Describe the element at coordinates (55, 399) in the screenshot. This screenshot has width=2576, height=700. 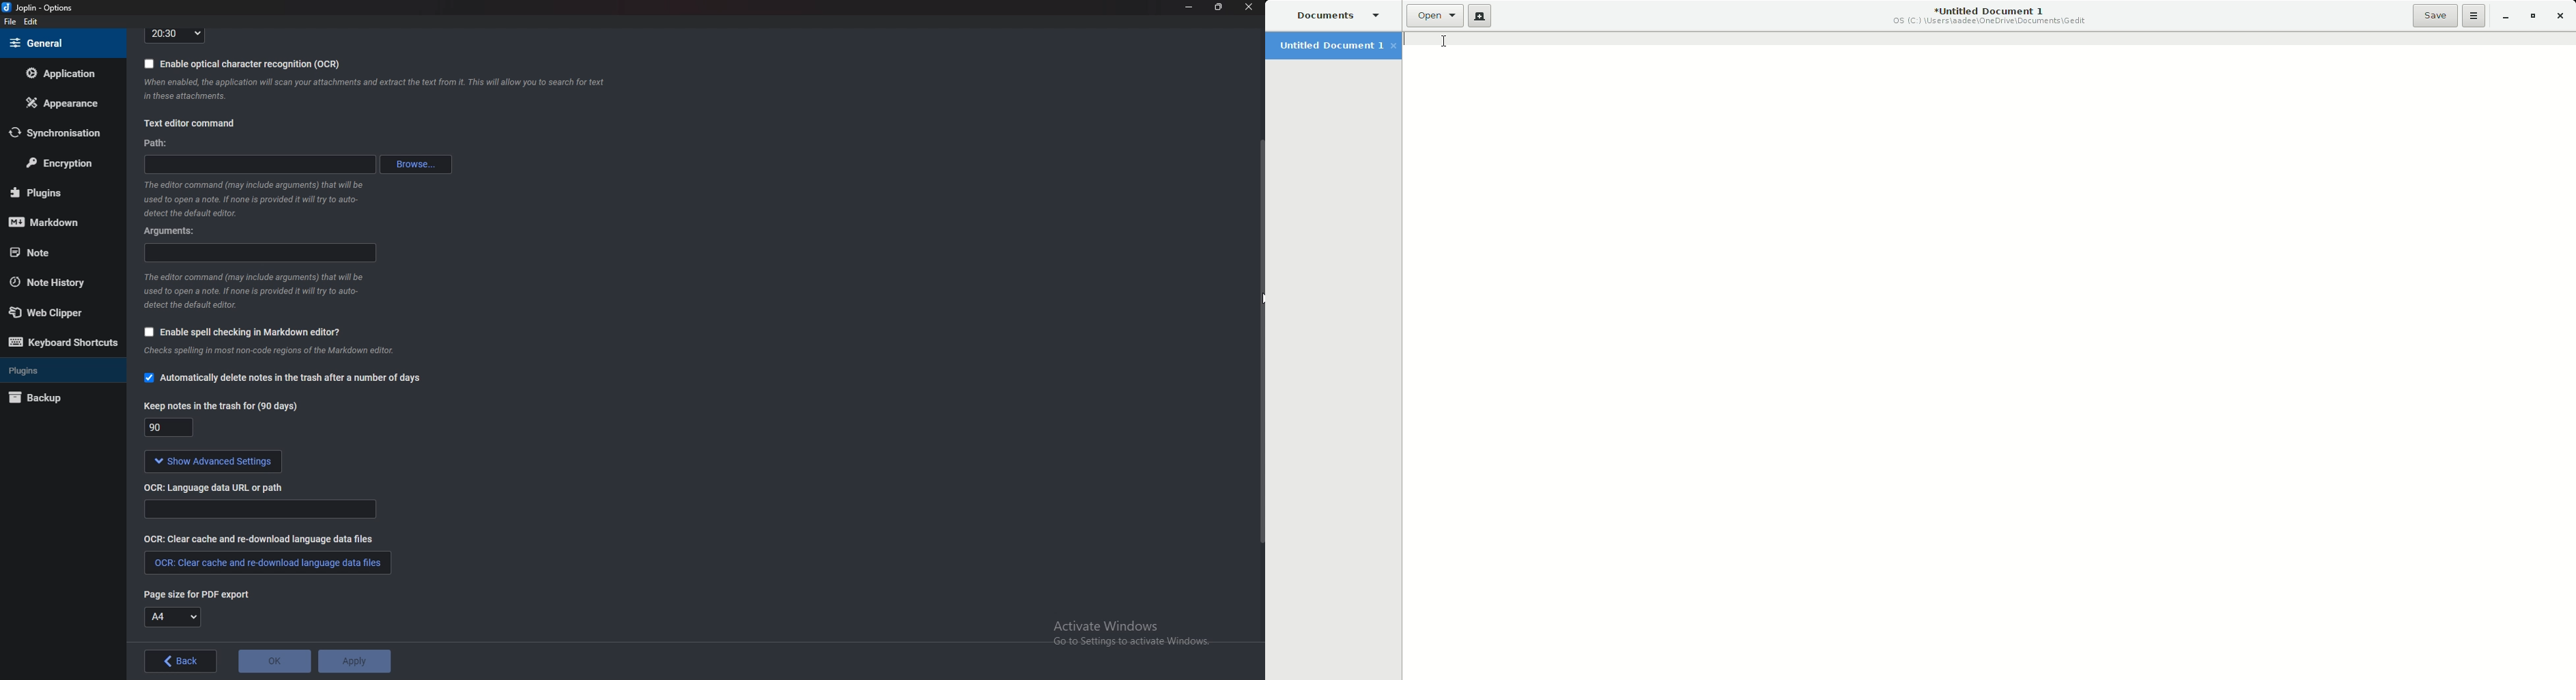
I see `Back up` at that location.